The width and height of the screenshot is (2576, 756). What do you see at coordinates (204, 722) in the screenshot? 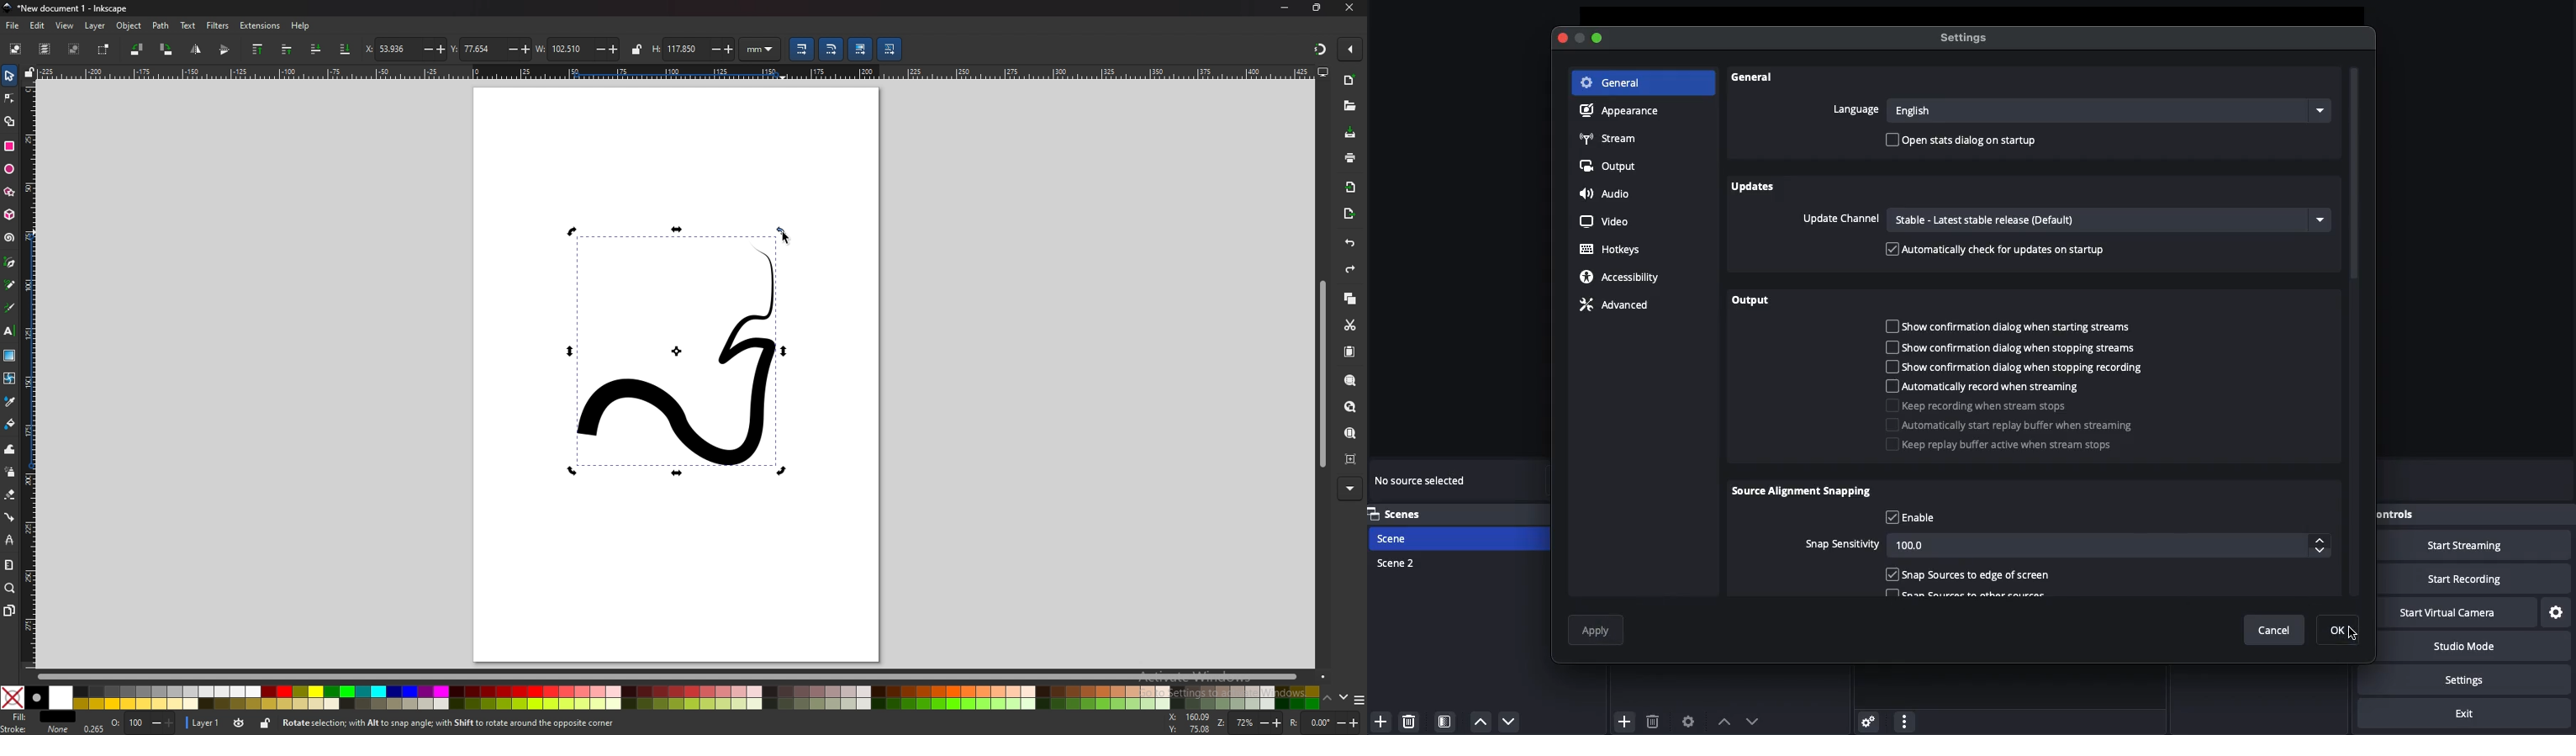
I see `layer` at bounding box center [204, 722].